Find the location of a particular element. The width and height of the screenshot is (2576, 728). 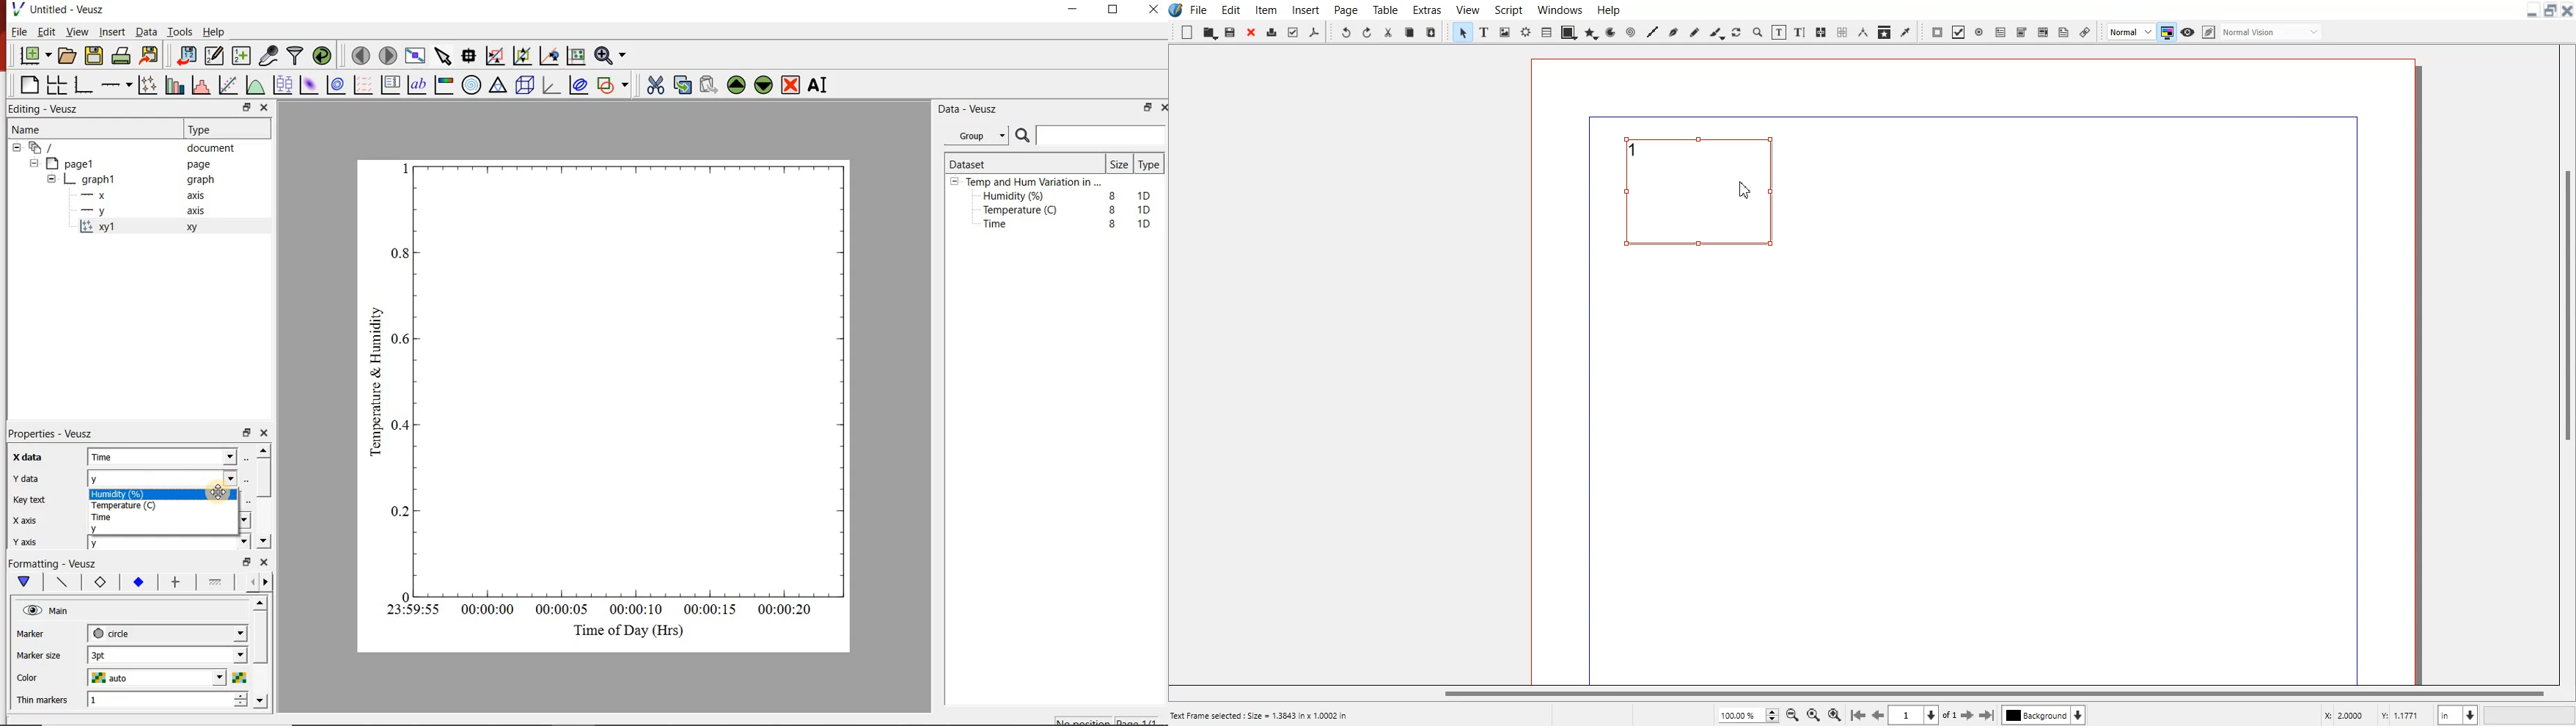

capture remote data is located at coordinates (268, 54).